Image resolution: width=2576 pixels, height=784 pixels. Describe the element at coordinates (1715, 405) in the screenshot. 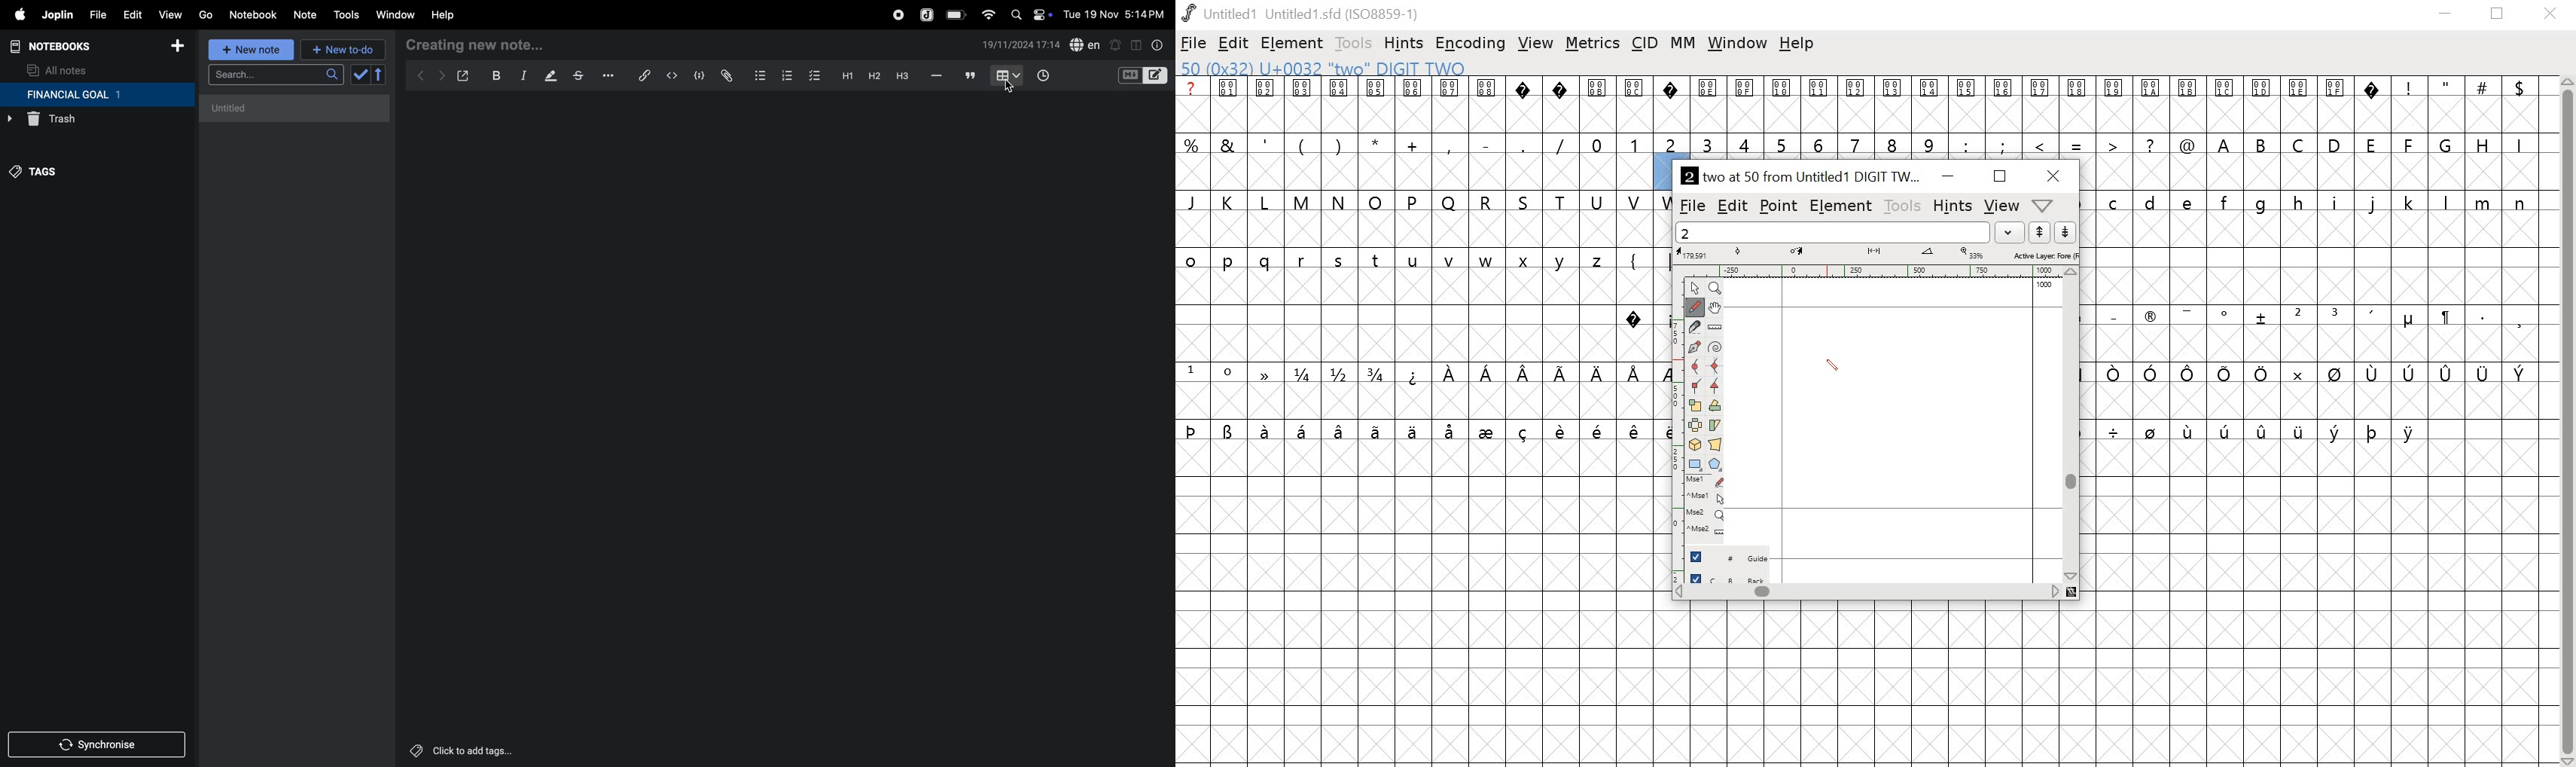

I see `rotate` at that location.